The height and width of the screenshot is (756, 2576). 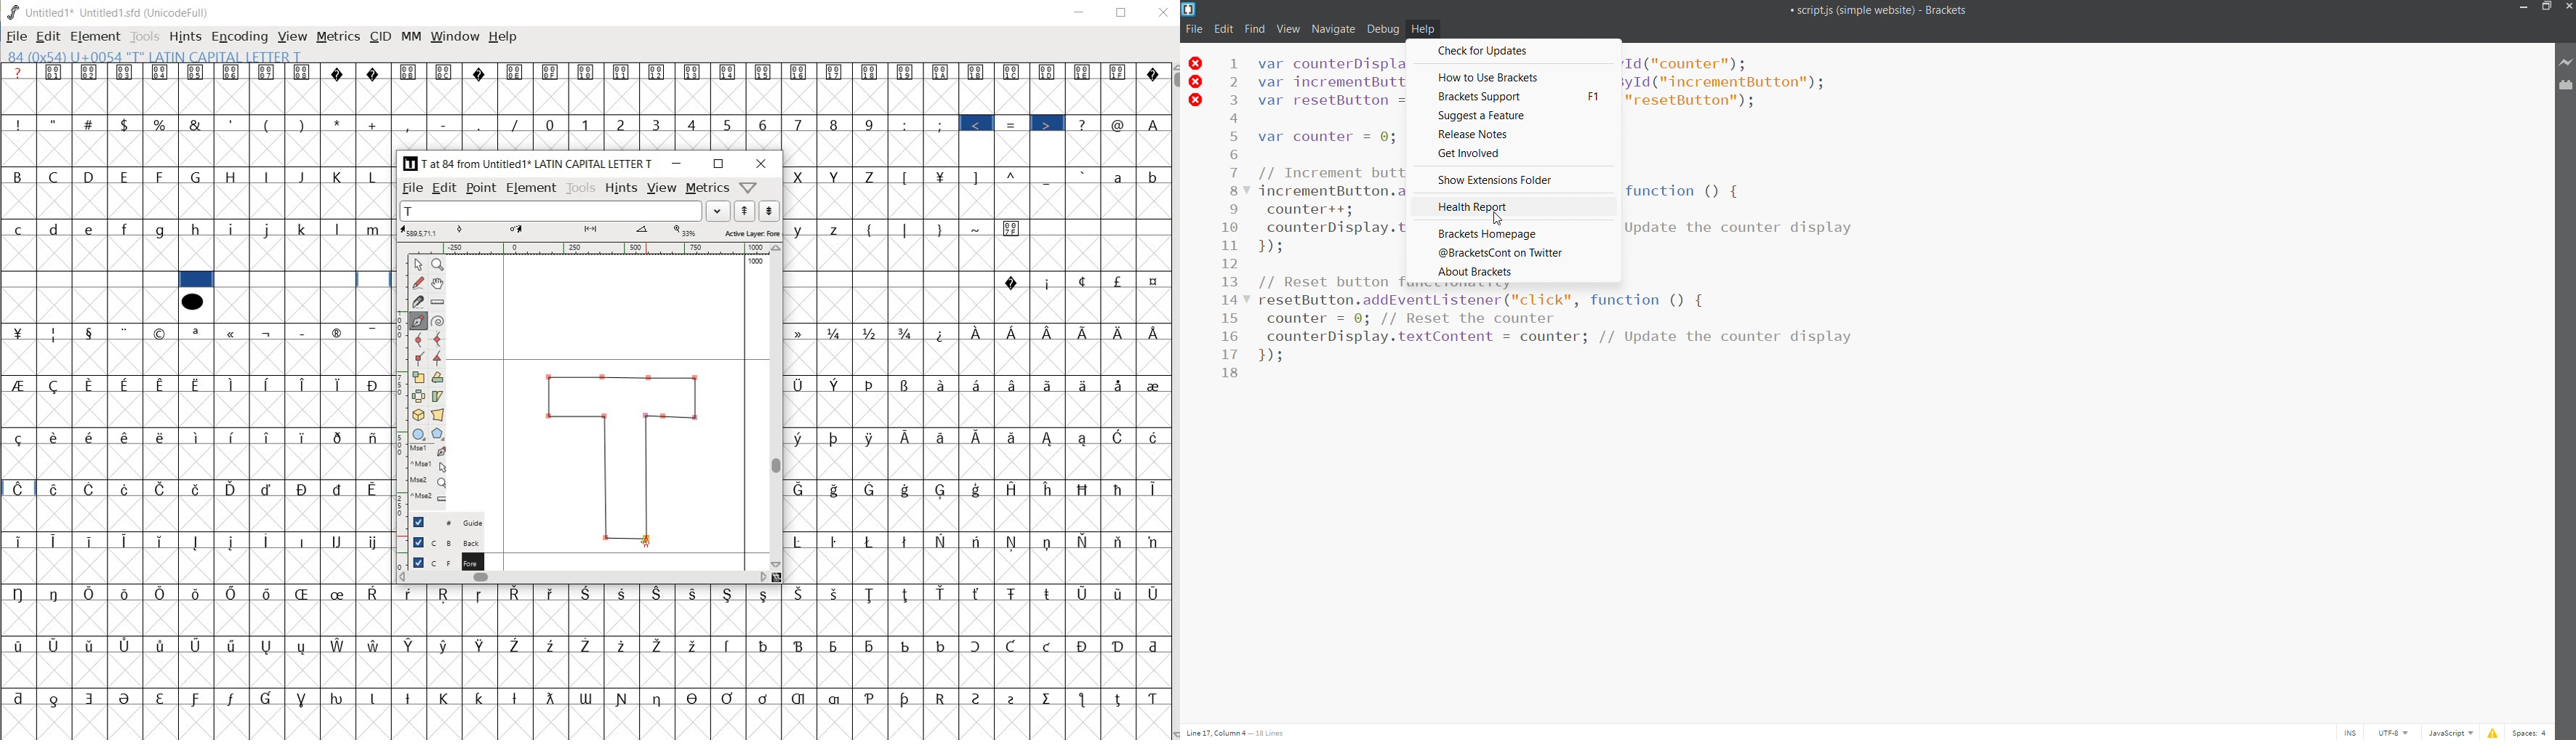 What do you see at coordinates (2567, 87) in the screenshot?
I see `extension manager` at bounding box center [2567, 87].